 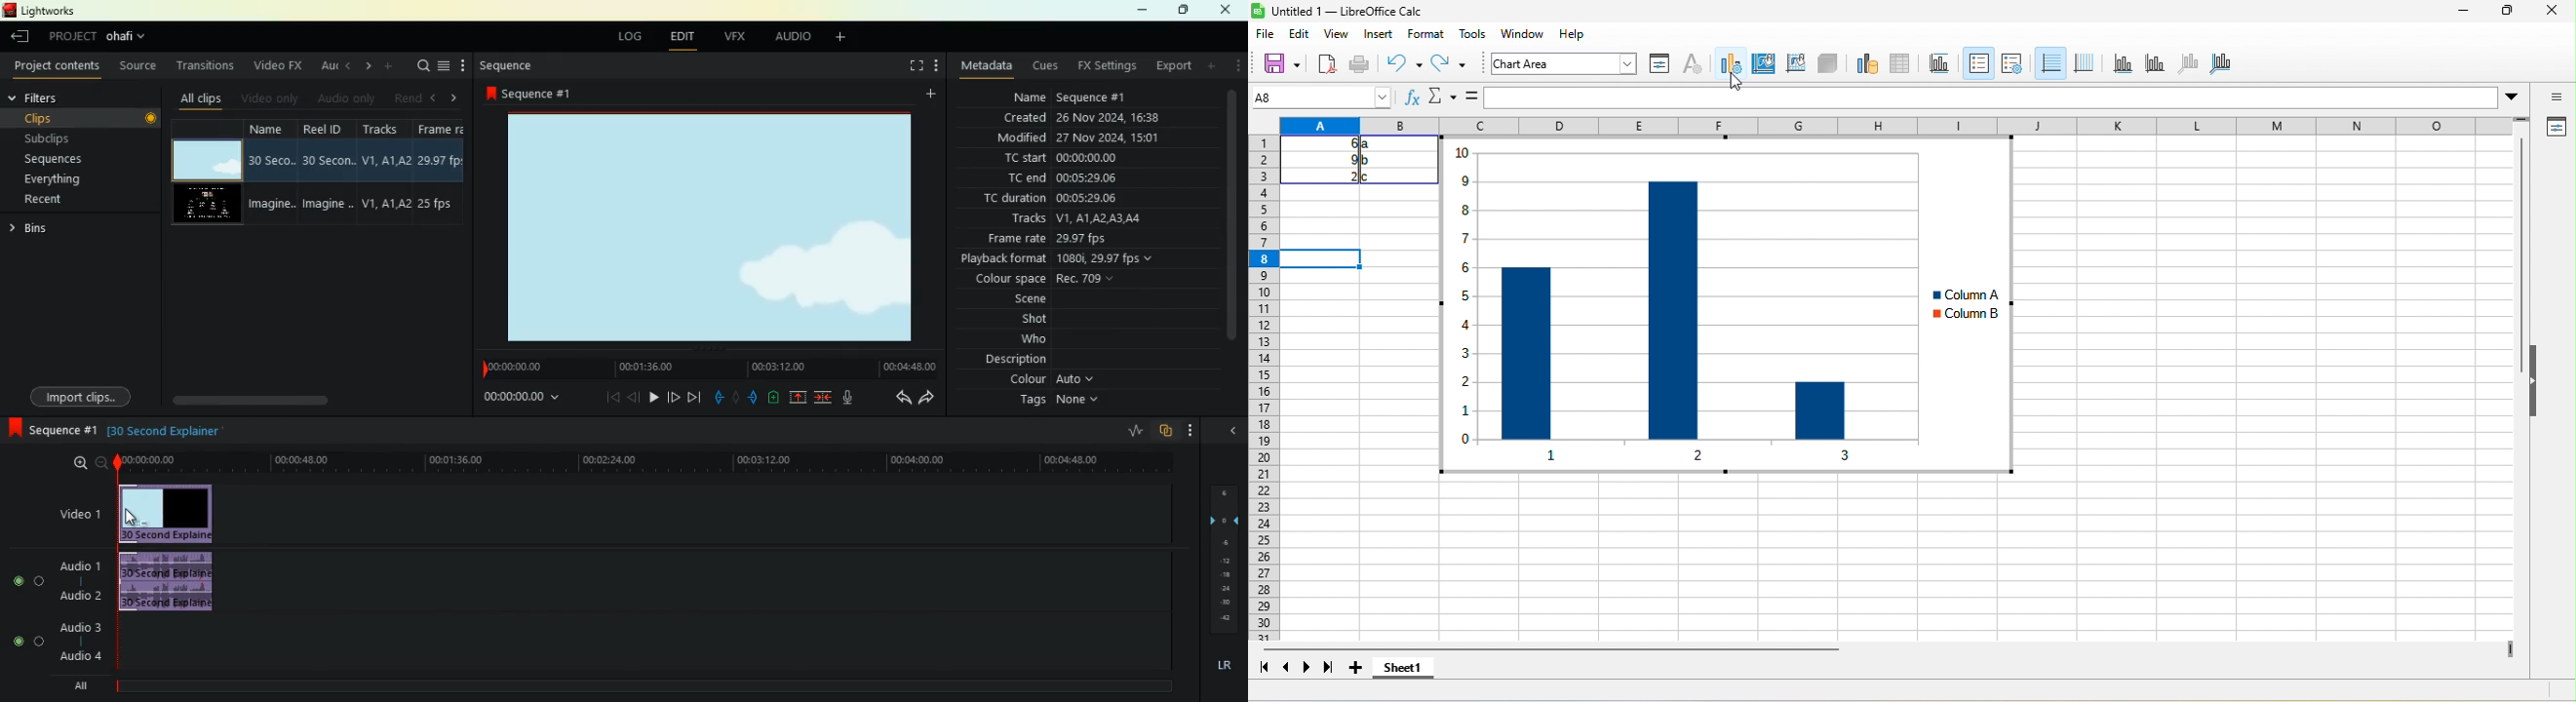 I want to click on chart wall, so click(x=1794, y=62).